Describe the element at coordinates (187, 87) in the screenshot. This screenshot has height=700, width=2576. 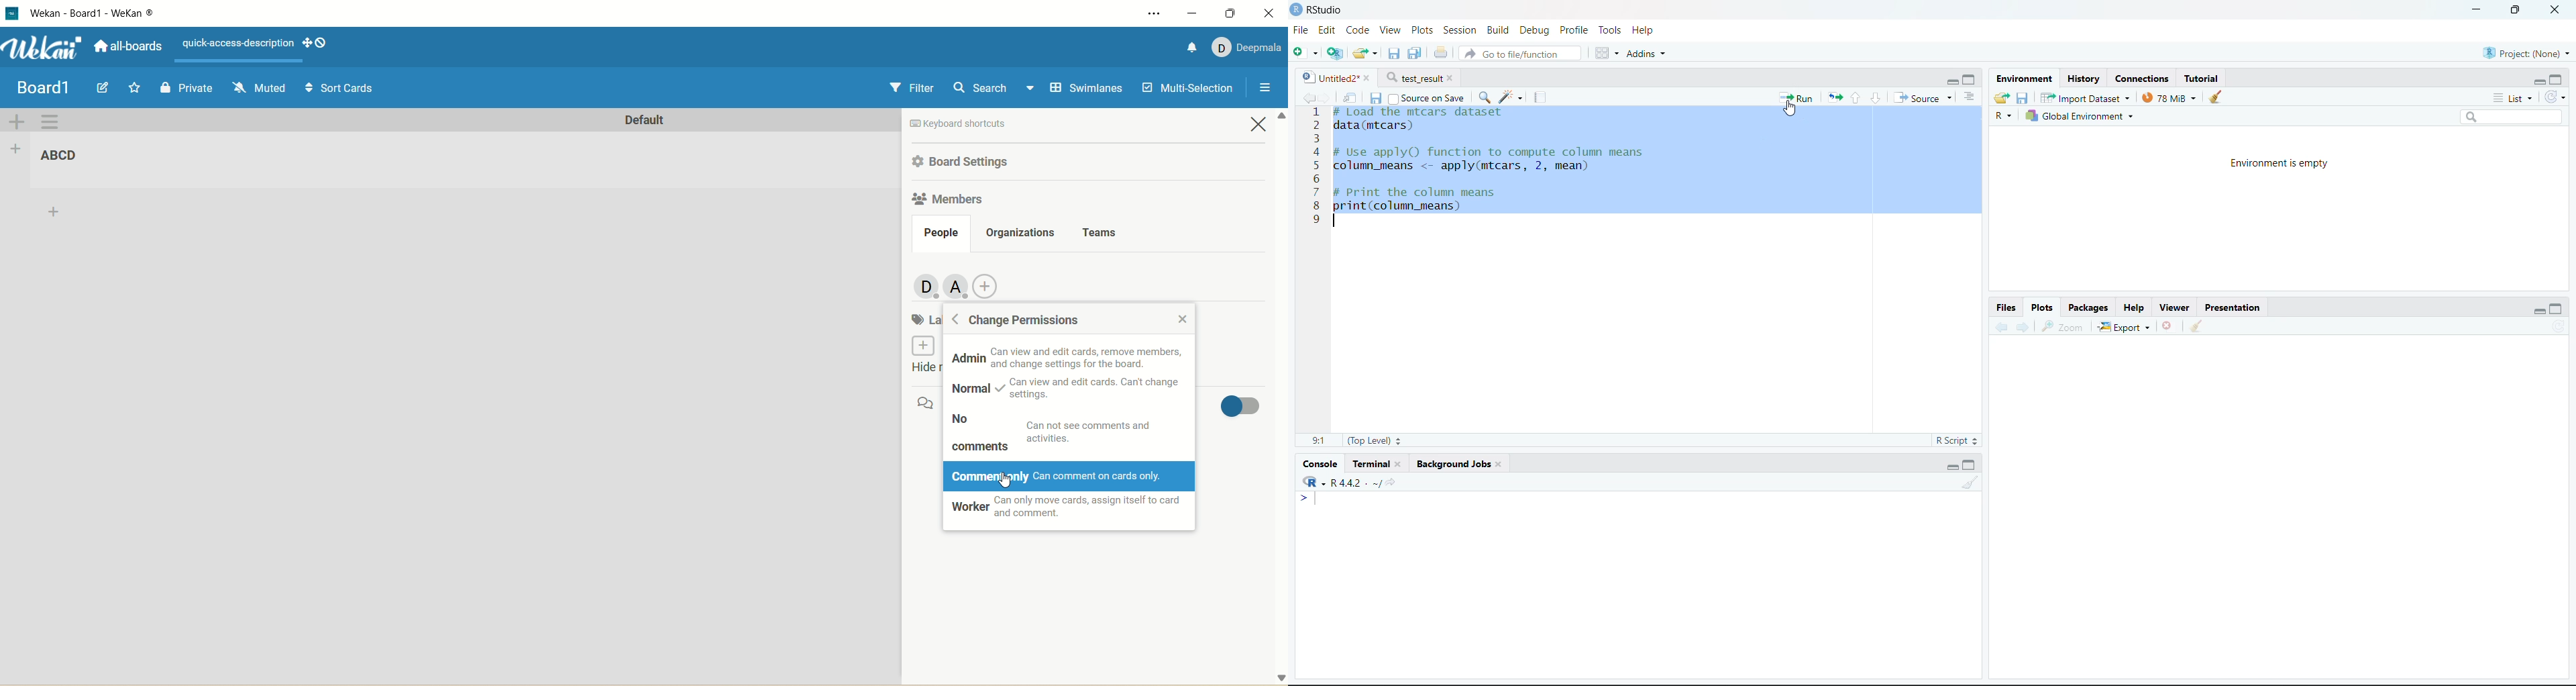
I see `Private` at that location.